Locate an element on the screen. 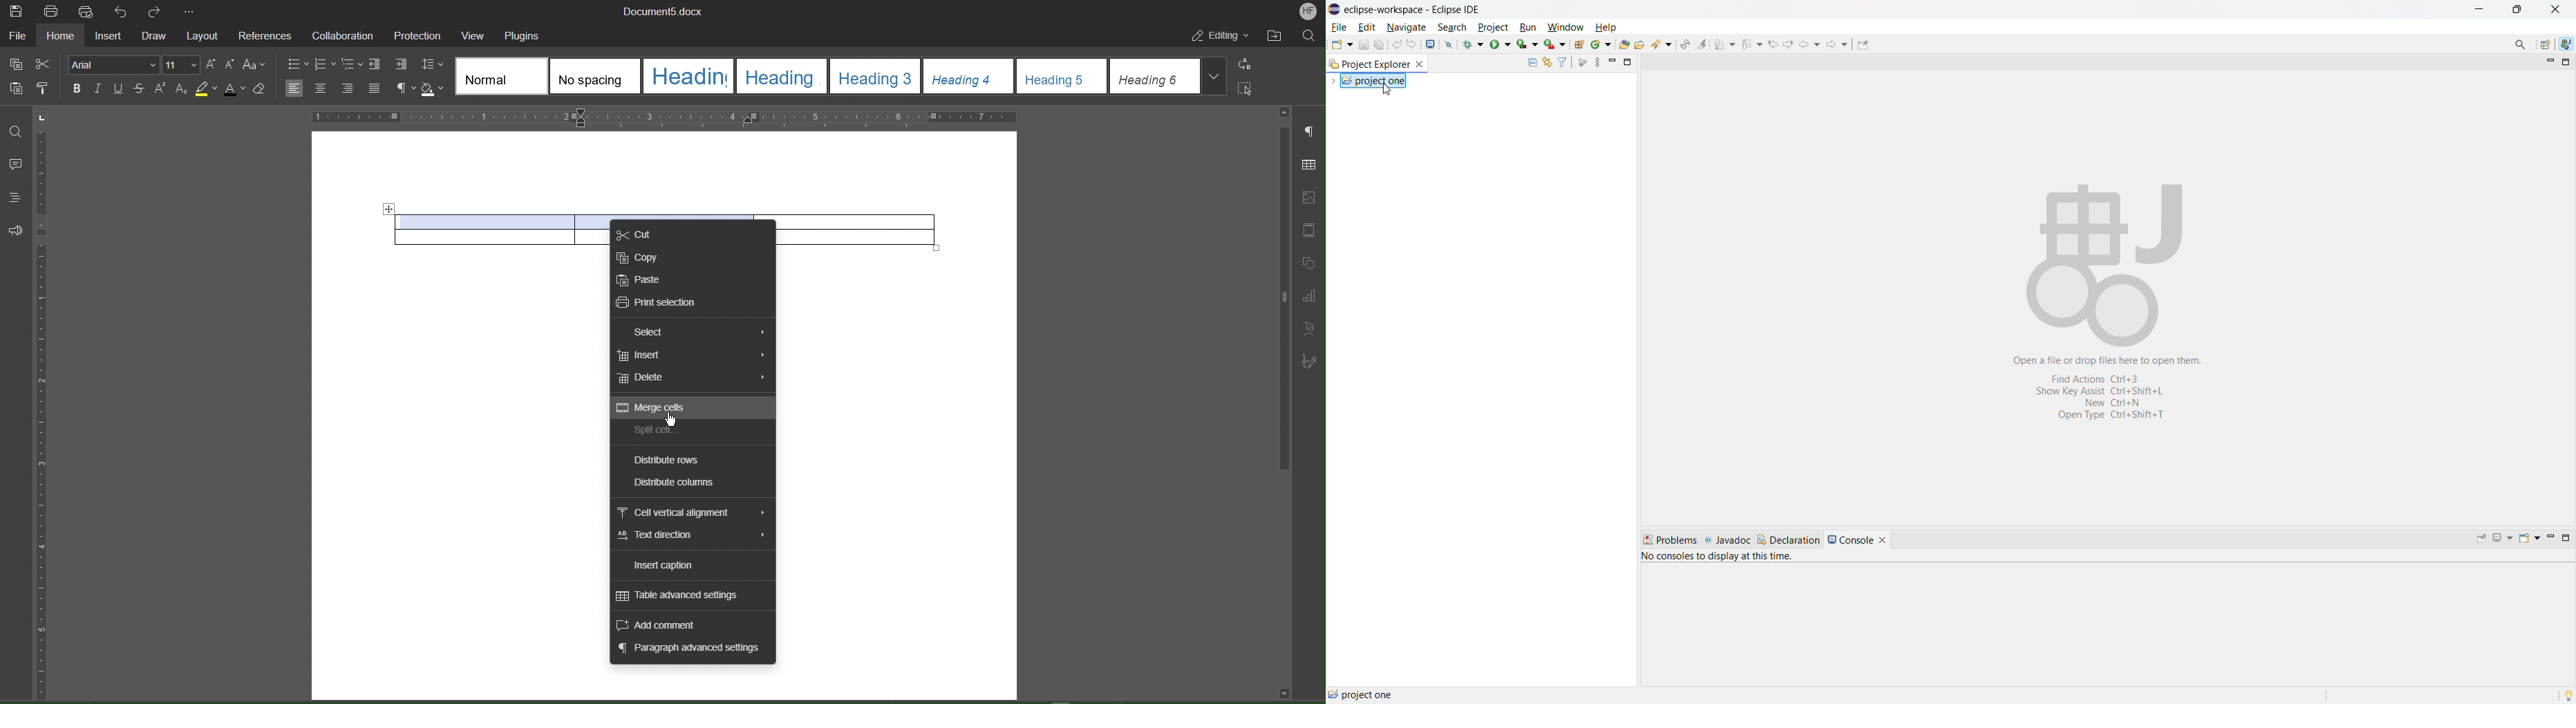  Nonprinting characters is located at coordinates (405, 89).